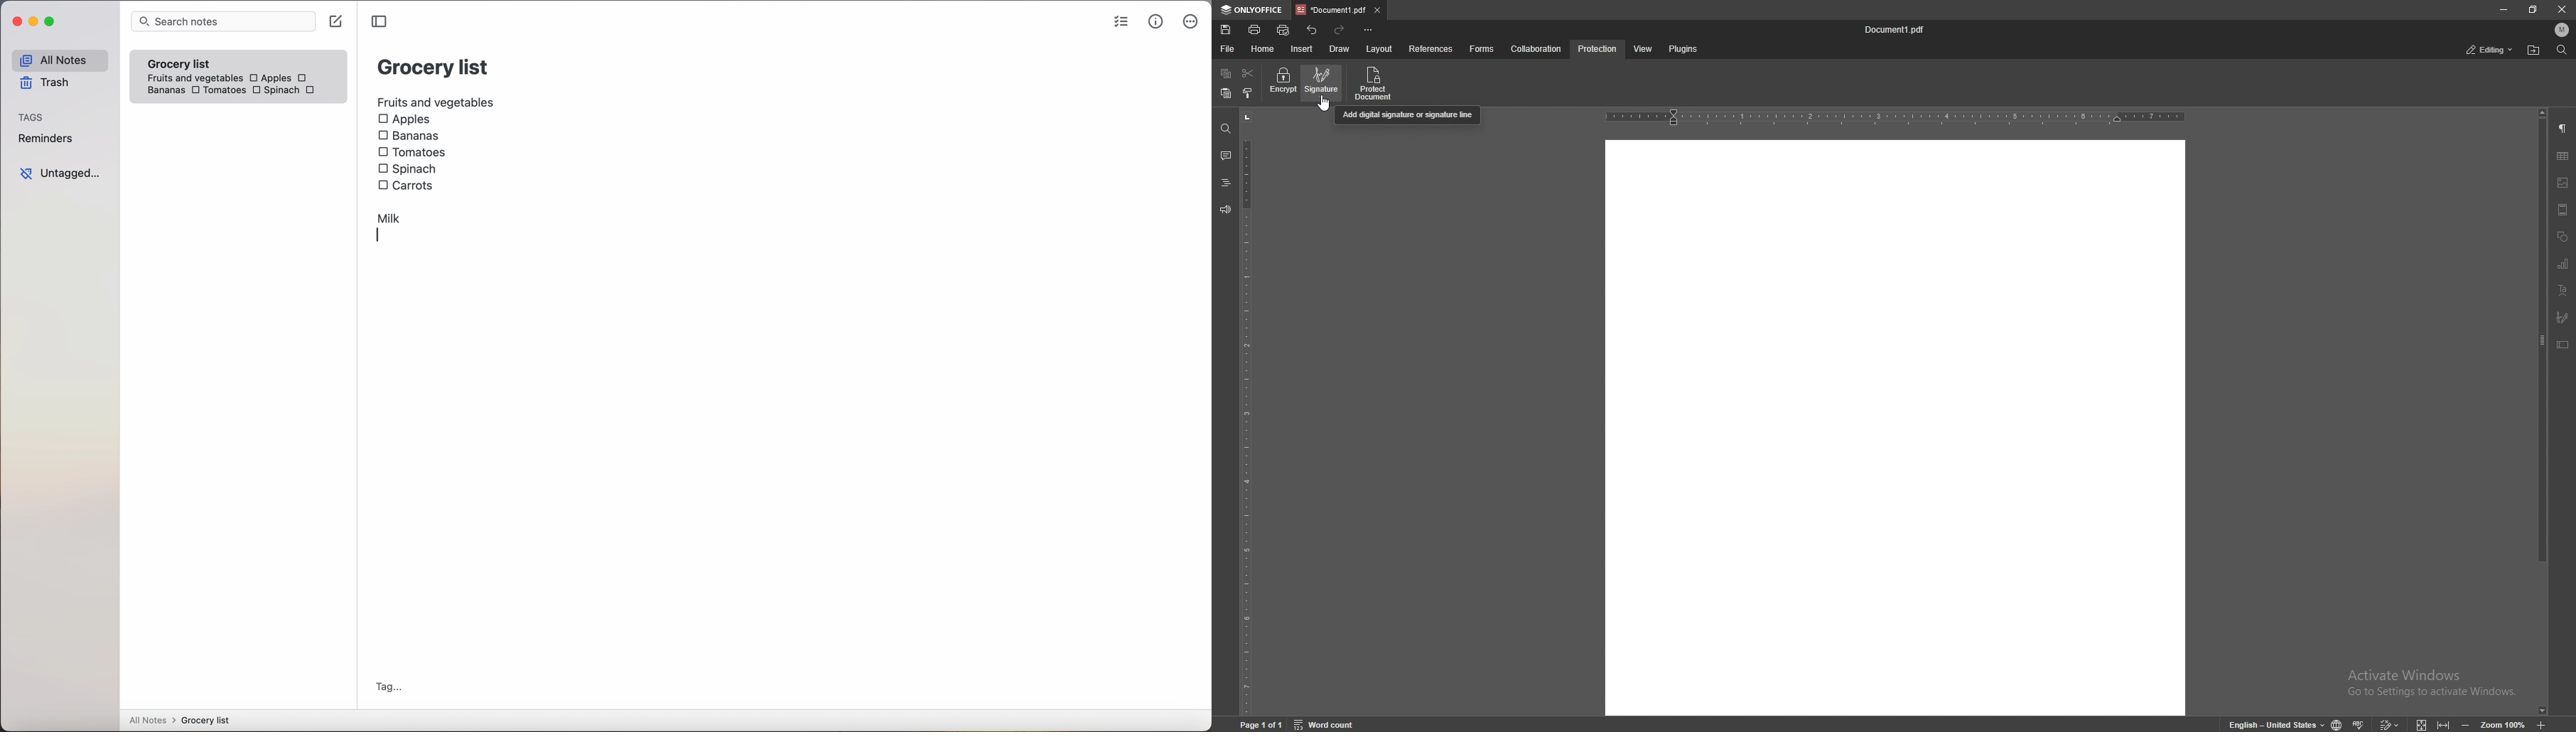 The height and width of the screenshot is (756, 2576). What do you see at coordinates (434, 66) in the screenshot?
I see `grocery list` at bounding box center [434, 66].